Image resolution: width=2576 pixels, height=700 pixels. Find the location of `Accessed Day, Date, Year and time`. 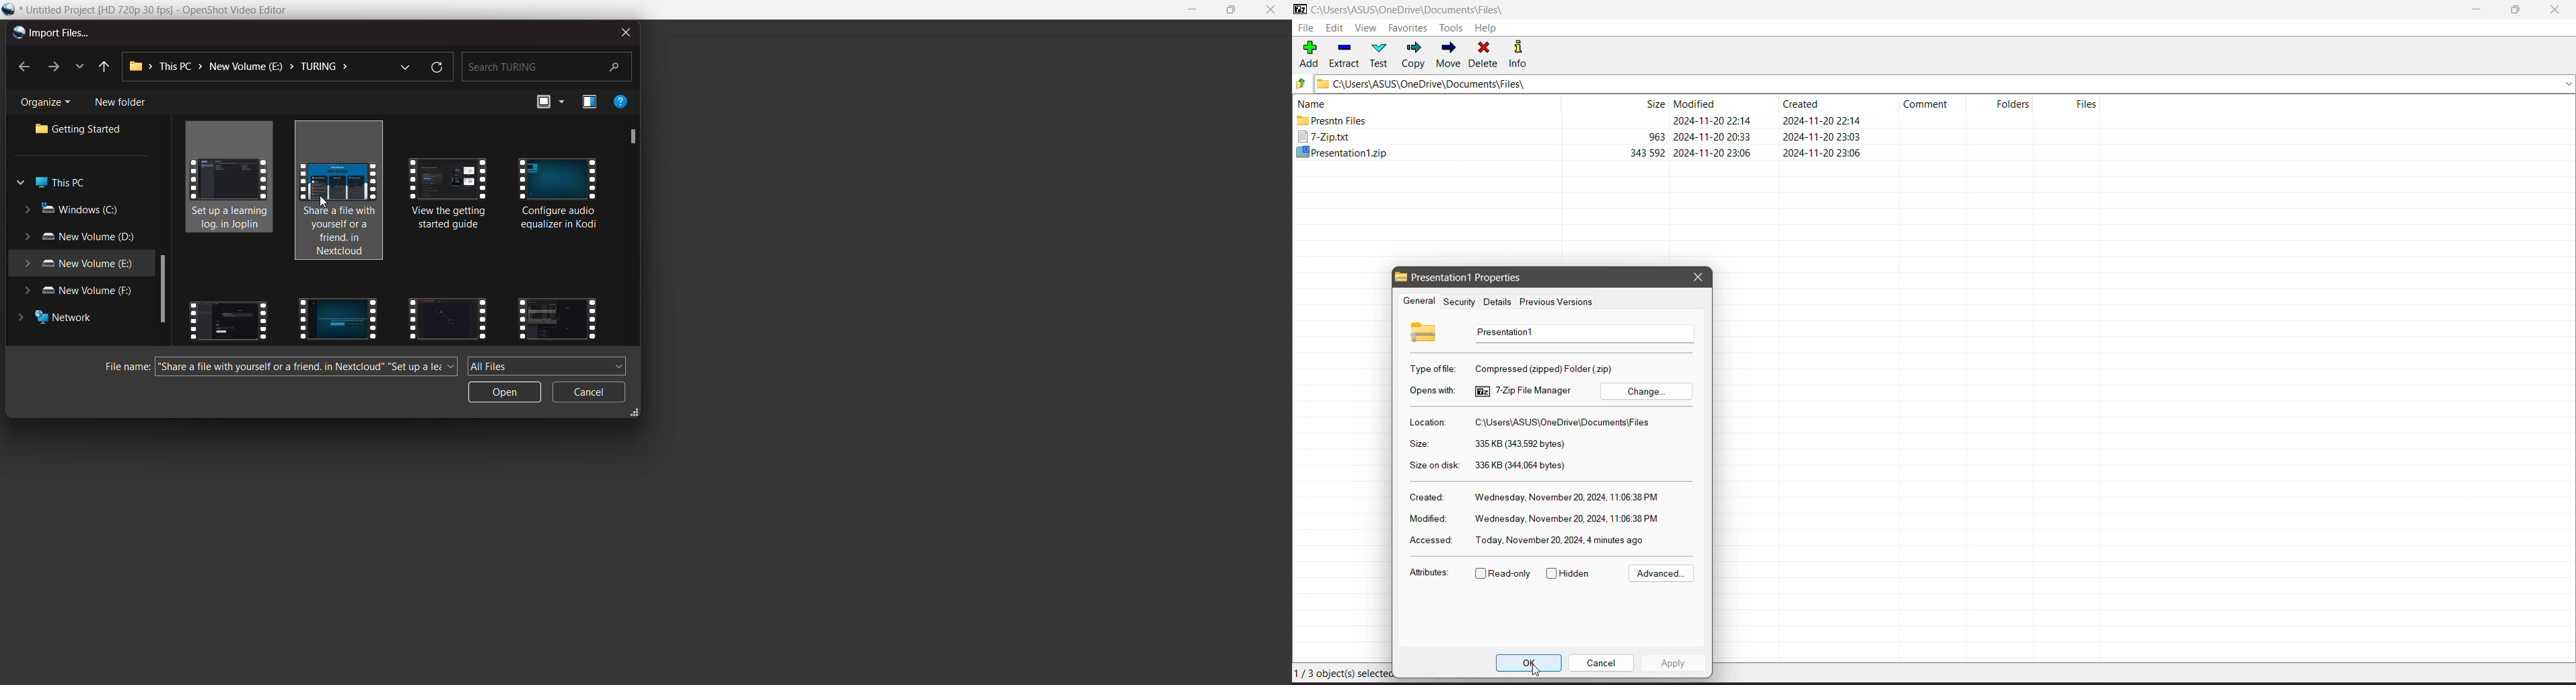

Accessed Day, Date, Year and time is located at coordinates (1562, 540).